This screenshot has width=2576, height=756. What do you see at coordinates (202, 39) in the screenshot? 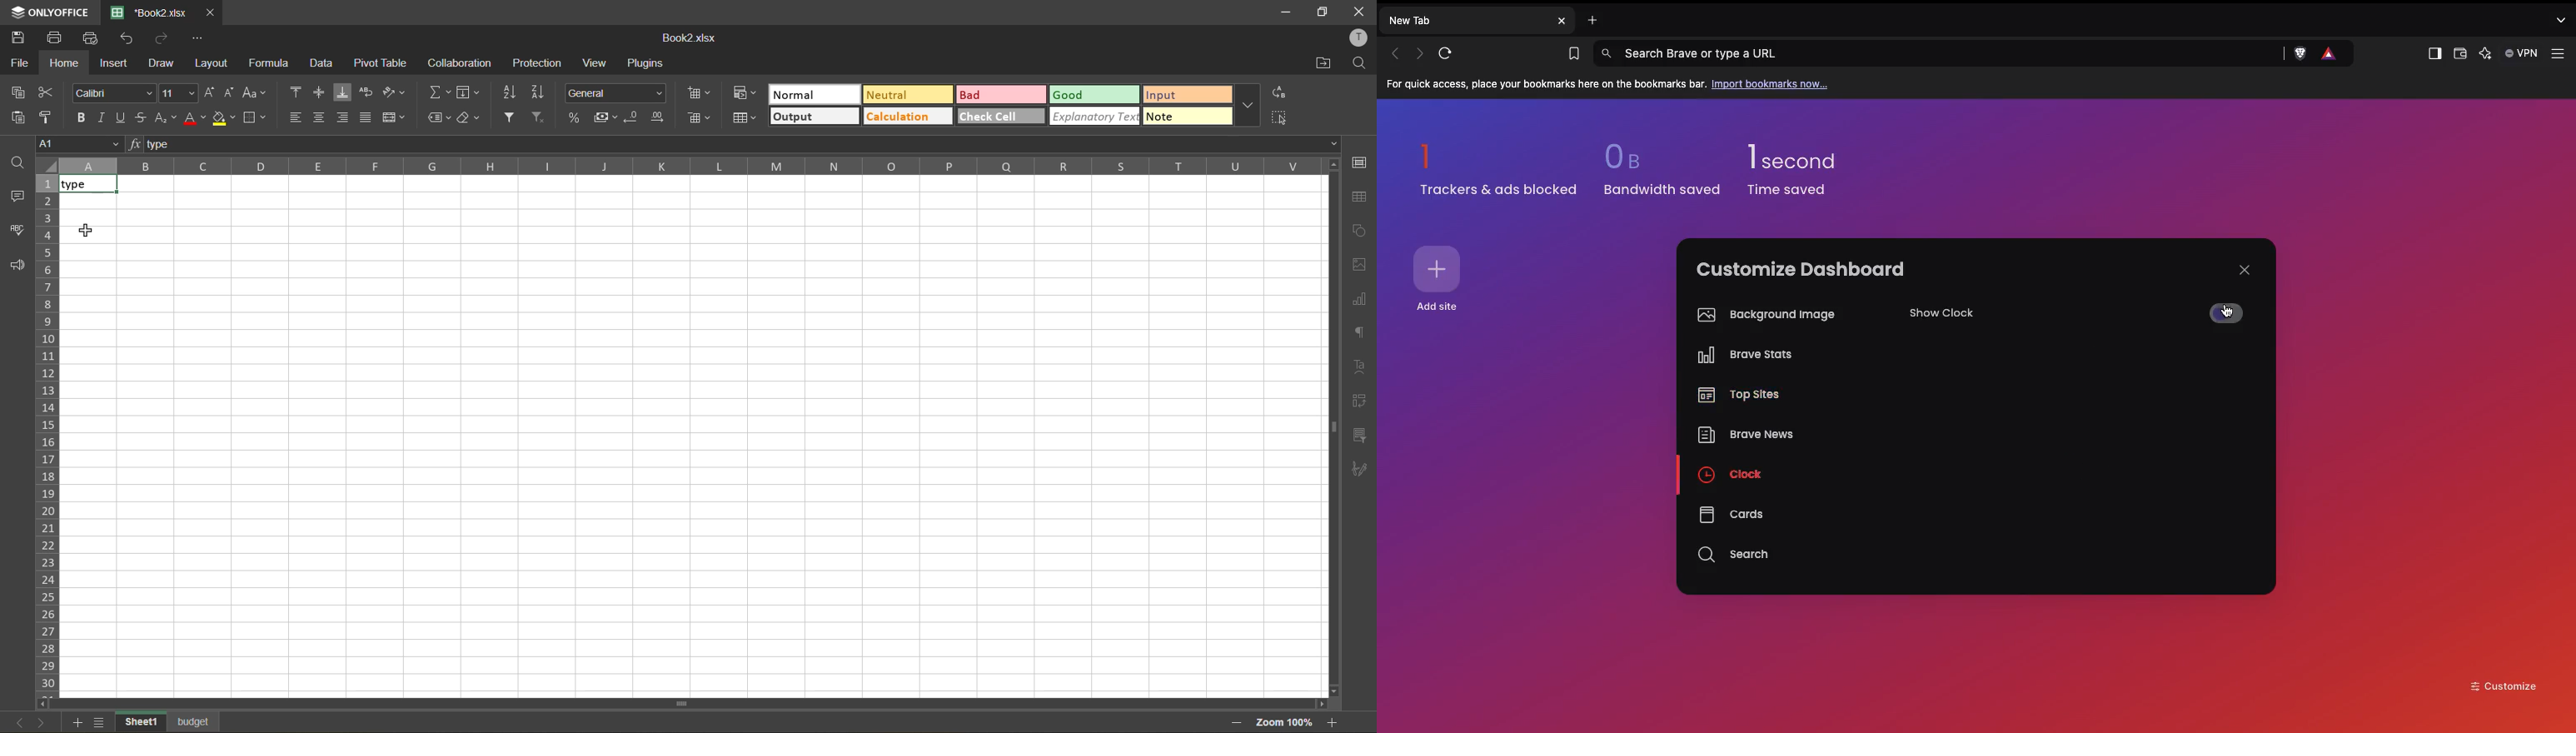
I see `customize quick access toolbar` at bounding box center [202, 39].